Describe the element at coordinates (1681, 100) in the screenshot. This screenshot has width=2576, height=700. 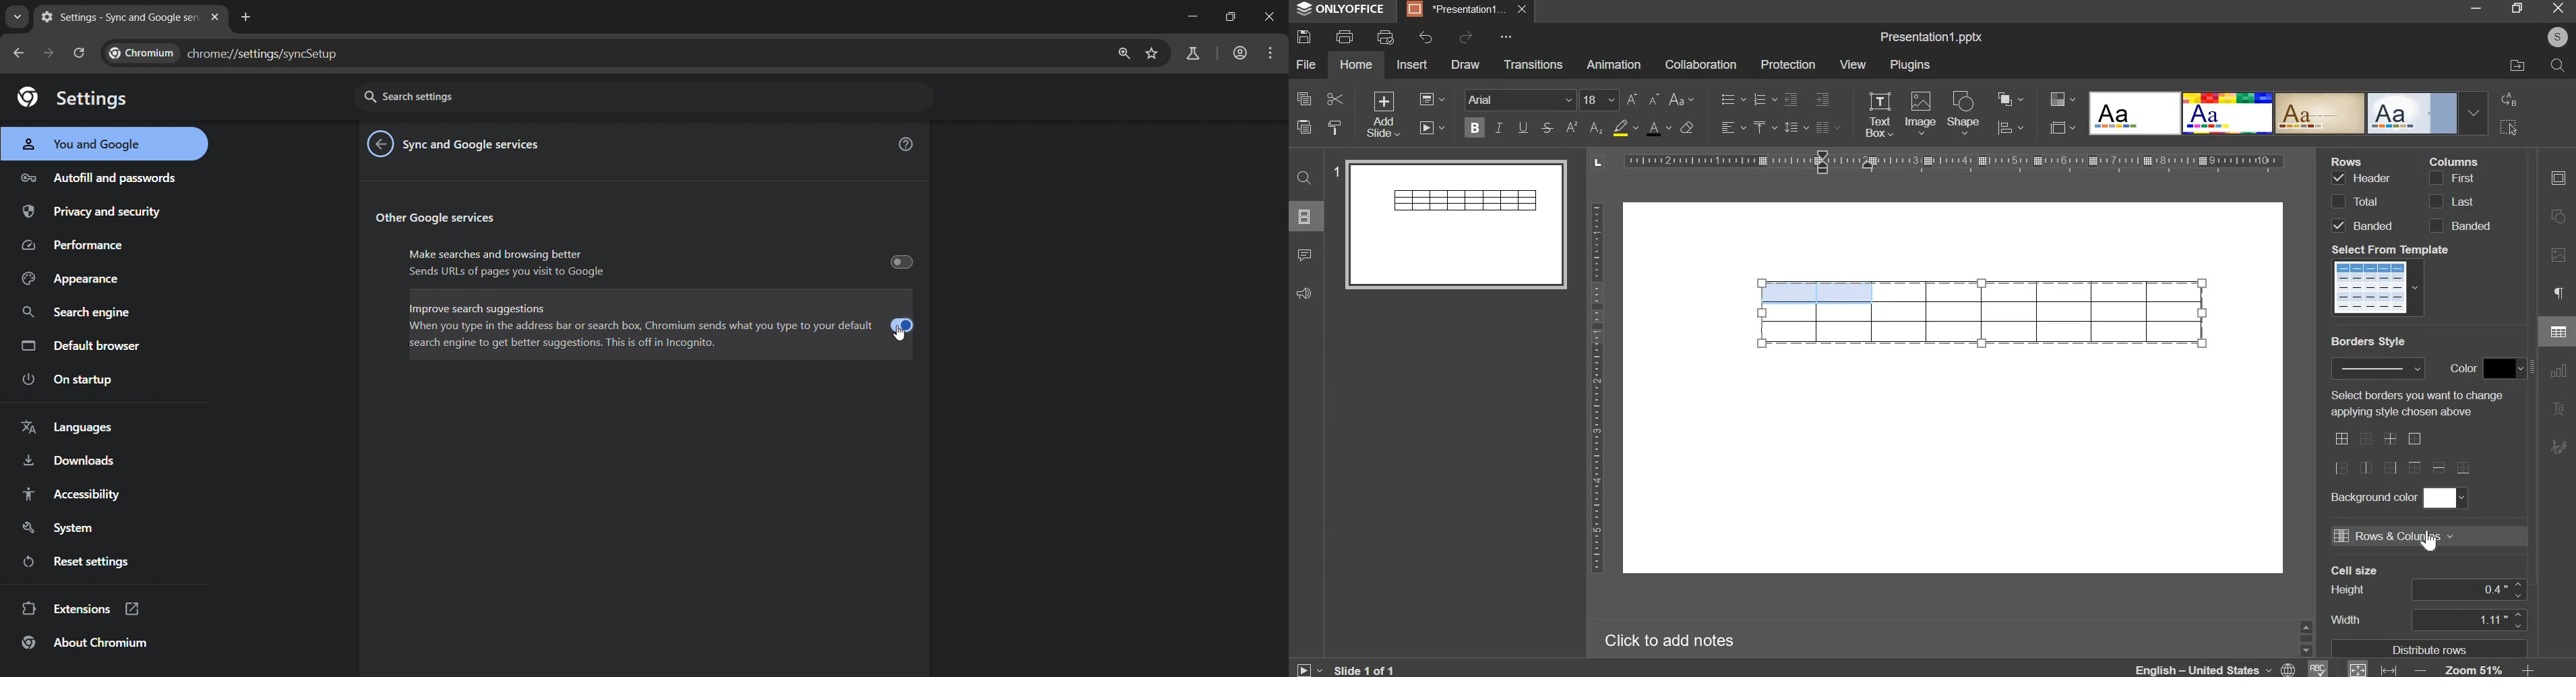
I see `change case` at that location.